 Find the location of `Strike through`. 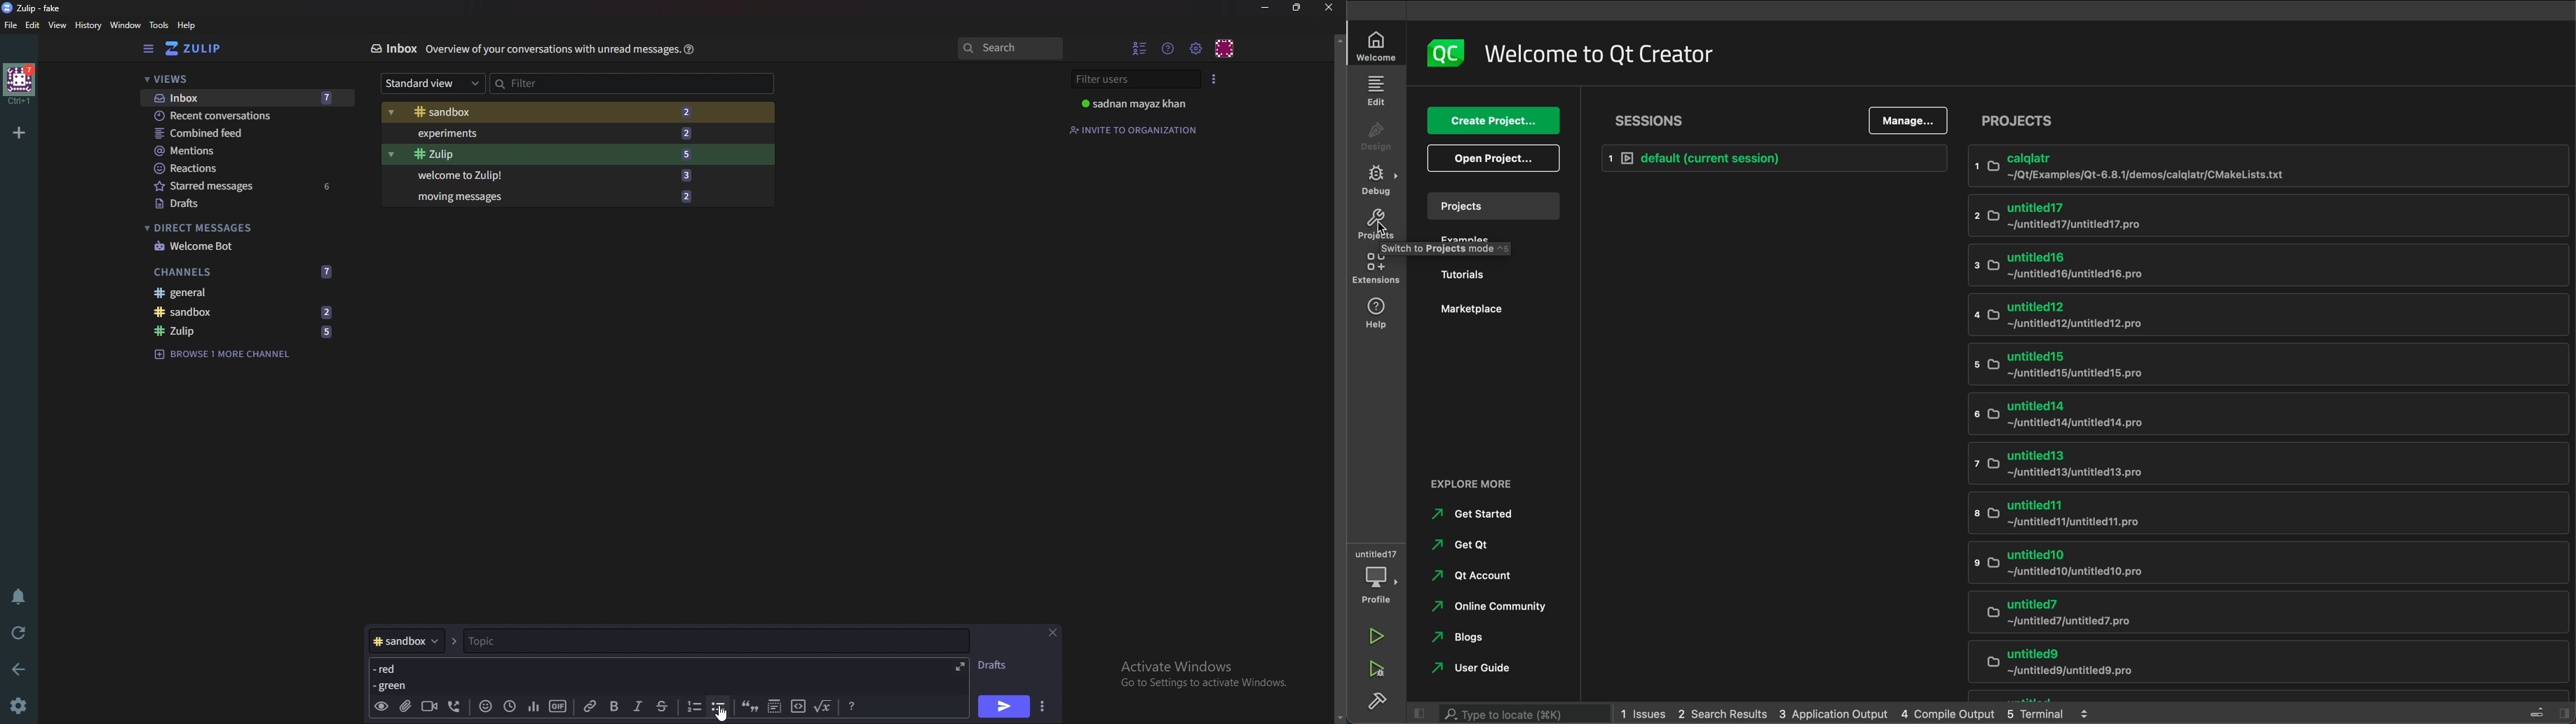

Strike through is located at coordinates (662, 706).